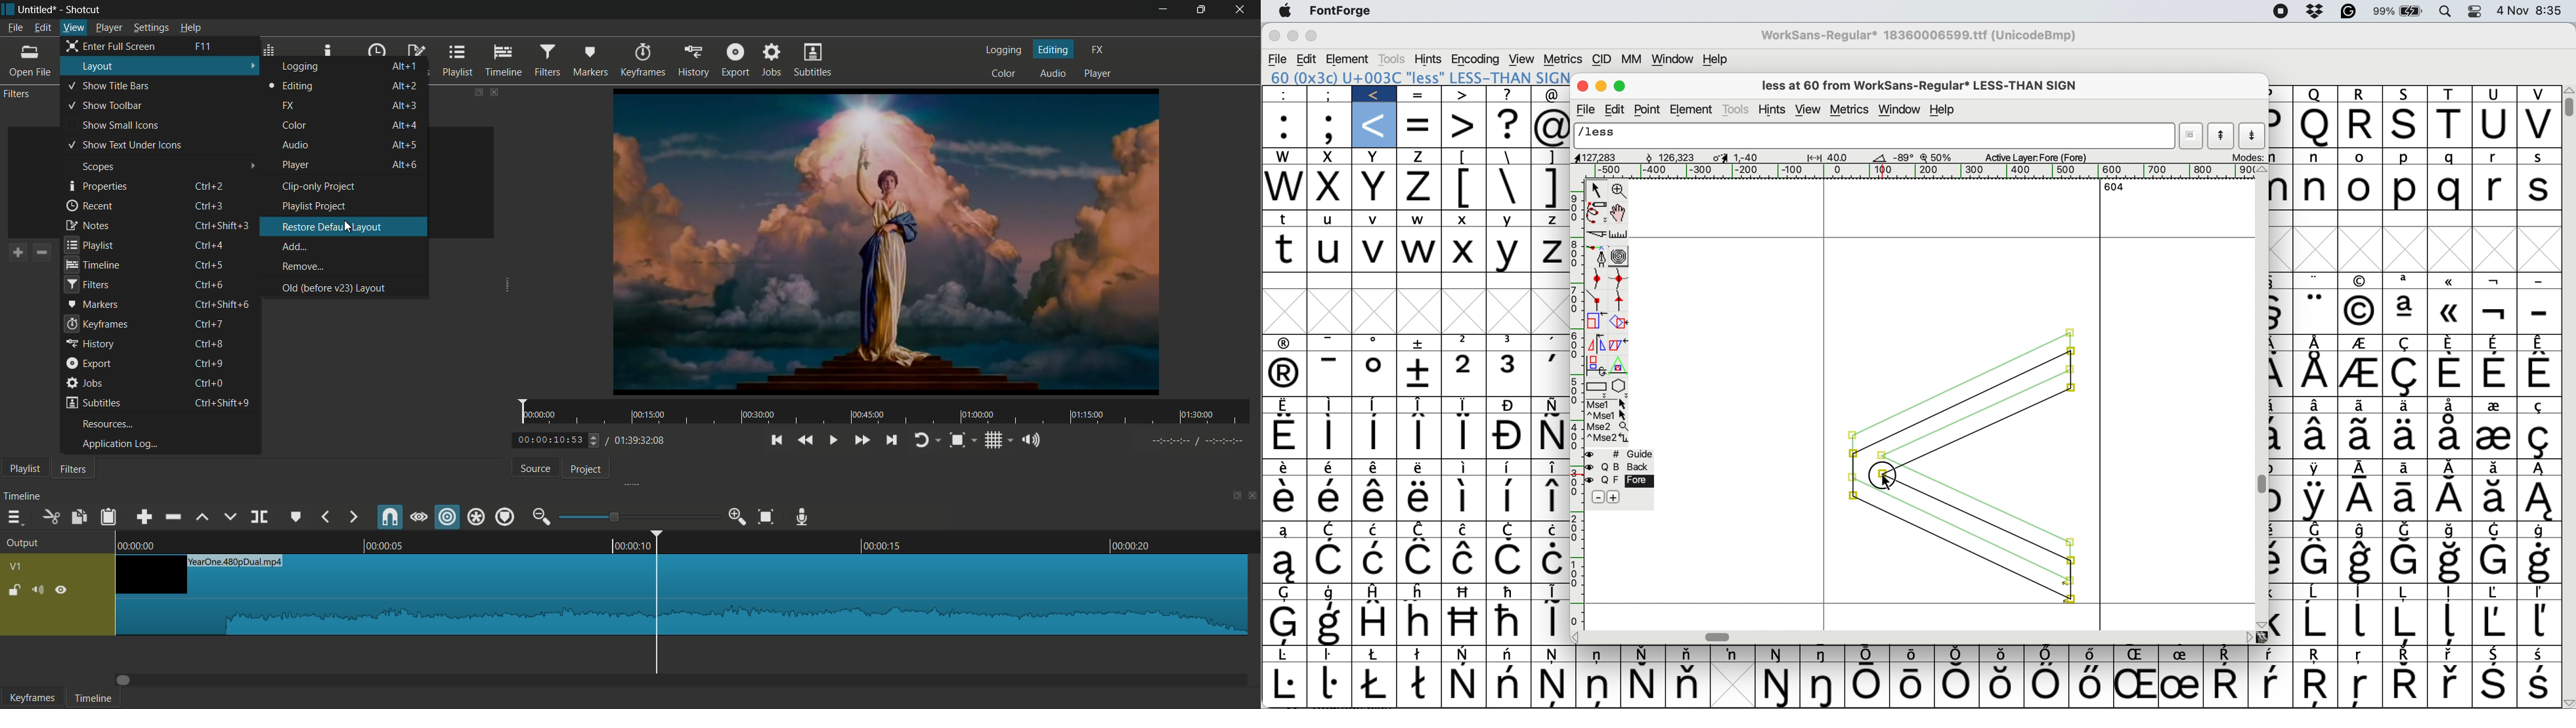  Describe the element at coordinates (1033, 442) in the screenshot. I see `show volume control` at that location.